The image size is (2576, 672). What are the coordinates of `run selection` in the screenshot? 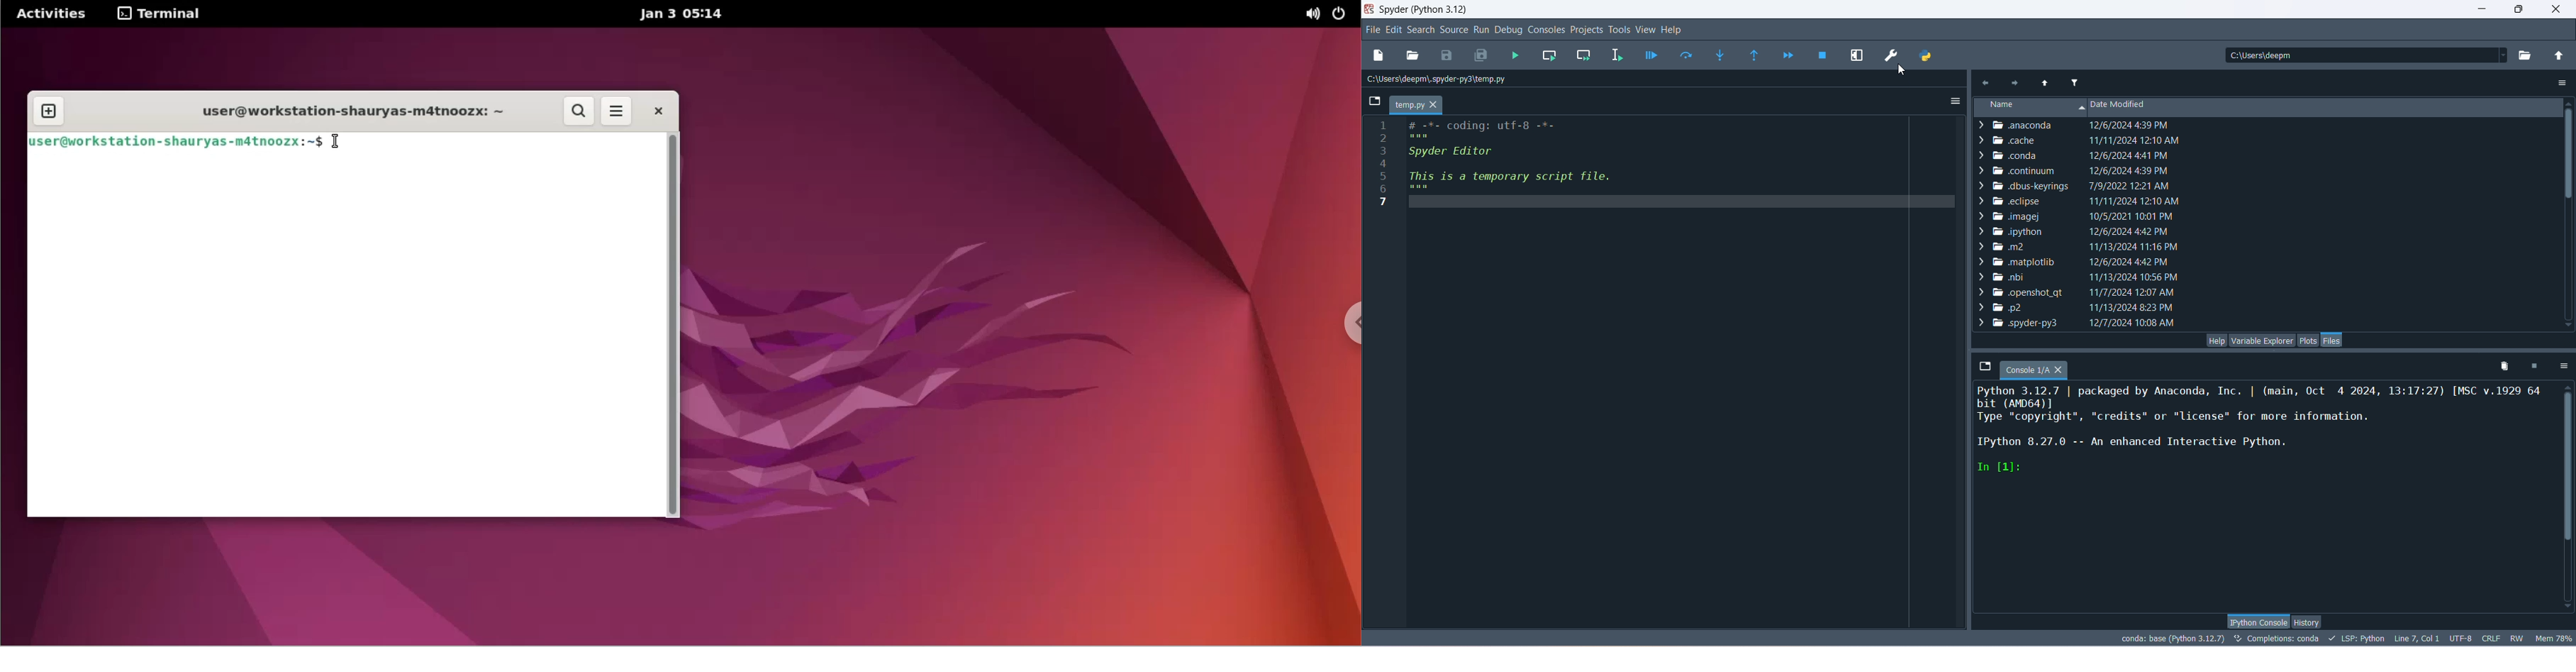 It's located at (1618, 54).